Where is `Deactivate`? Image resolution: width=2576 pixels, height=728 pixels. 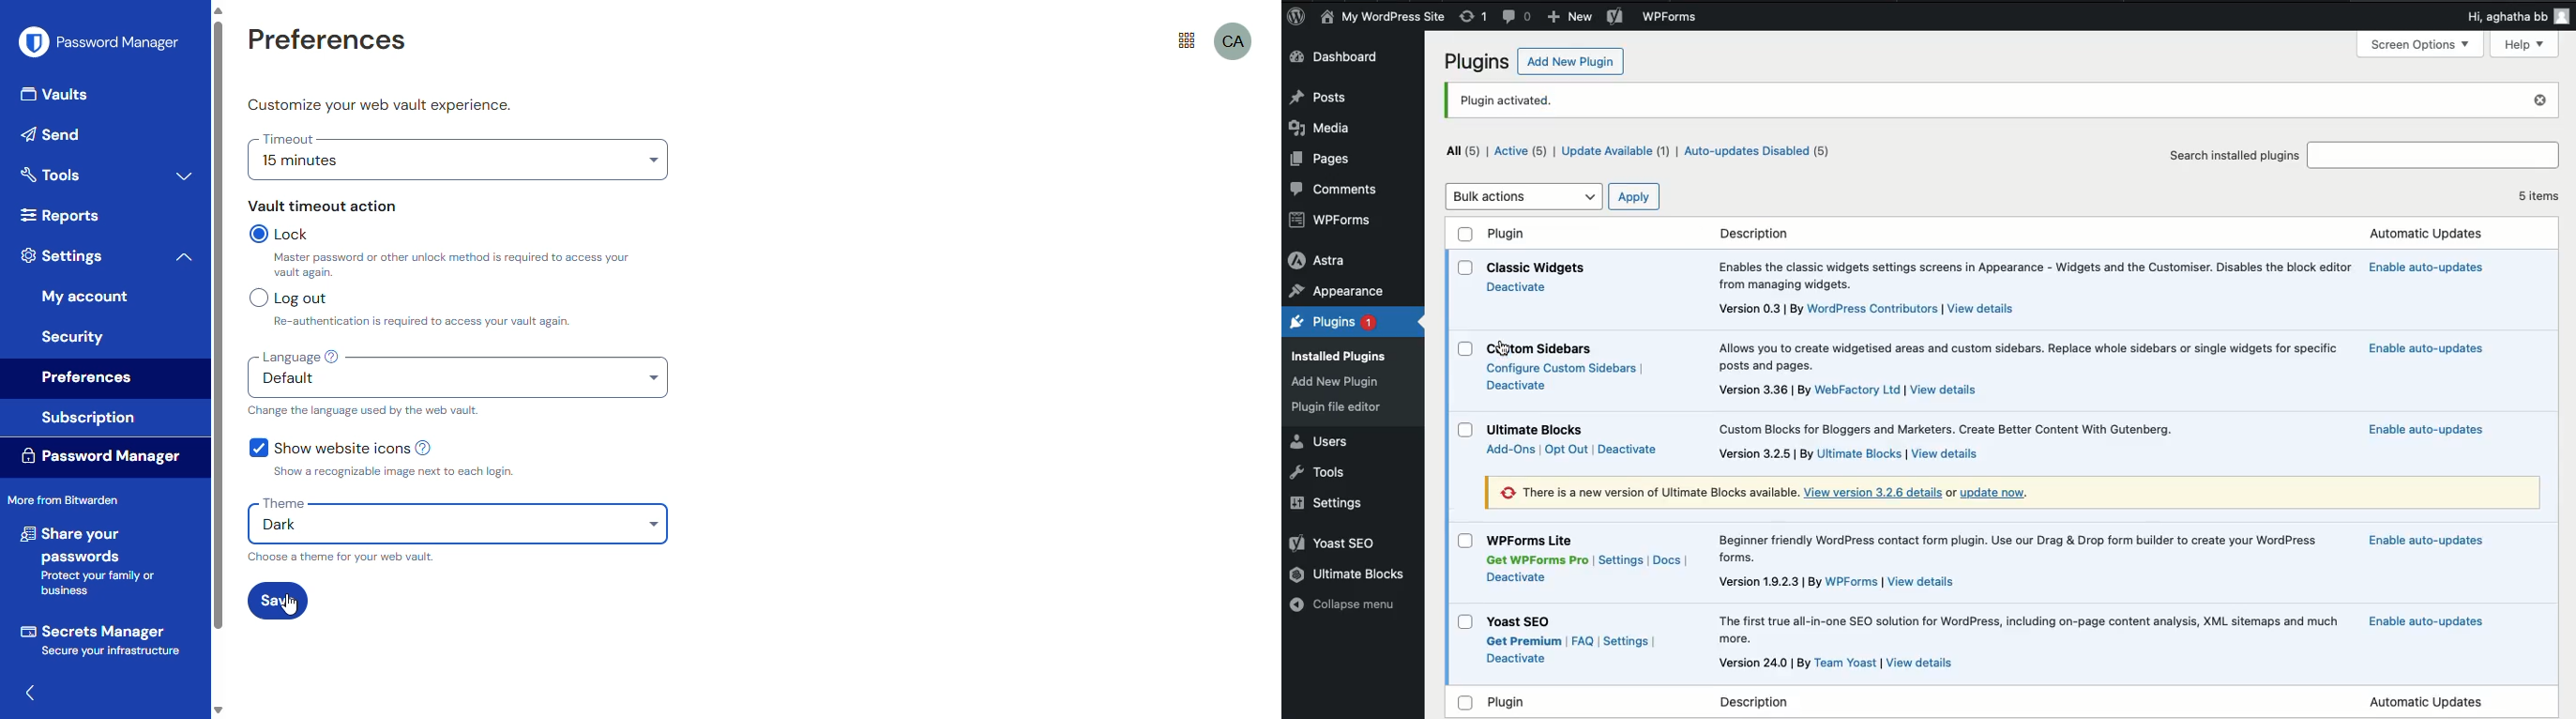
Deactivate is located at coordinates (1629, 450).